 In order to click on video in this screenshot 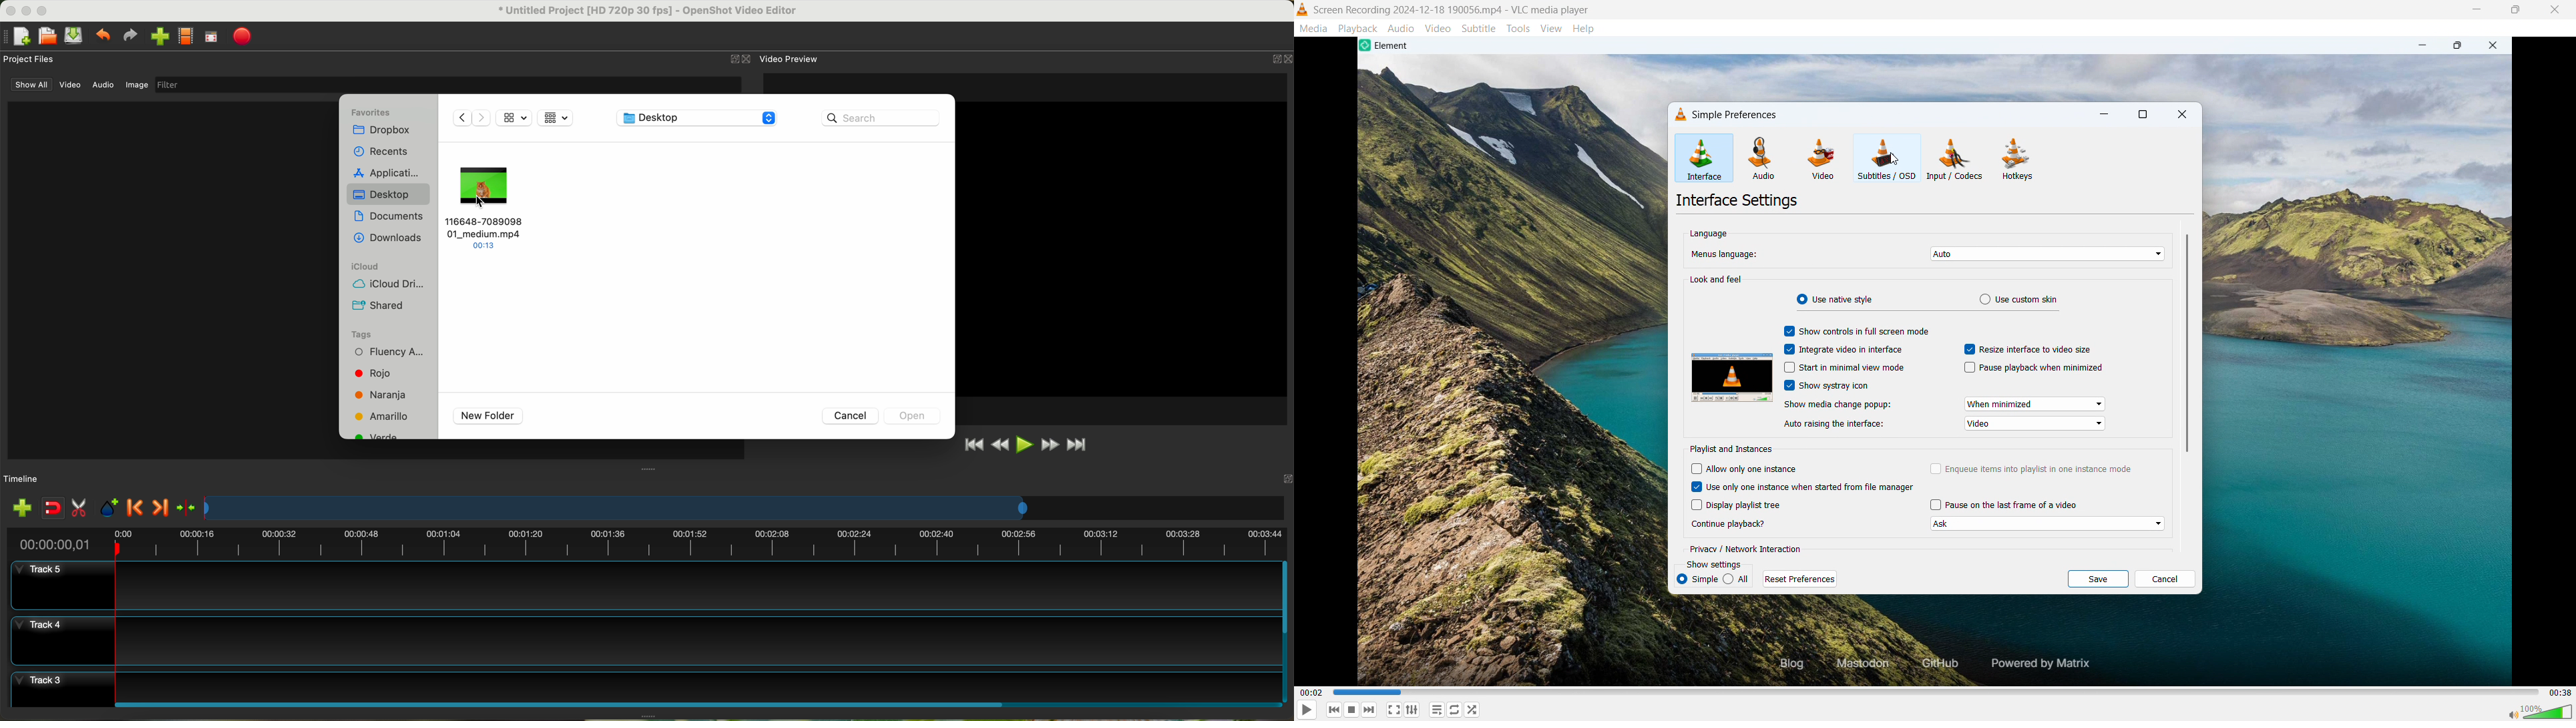, I will do `click(1438, 28)`.